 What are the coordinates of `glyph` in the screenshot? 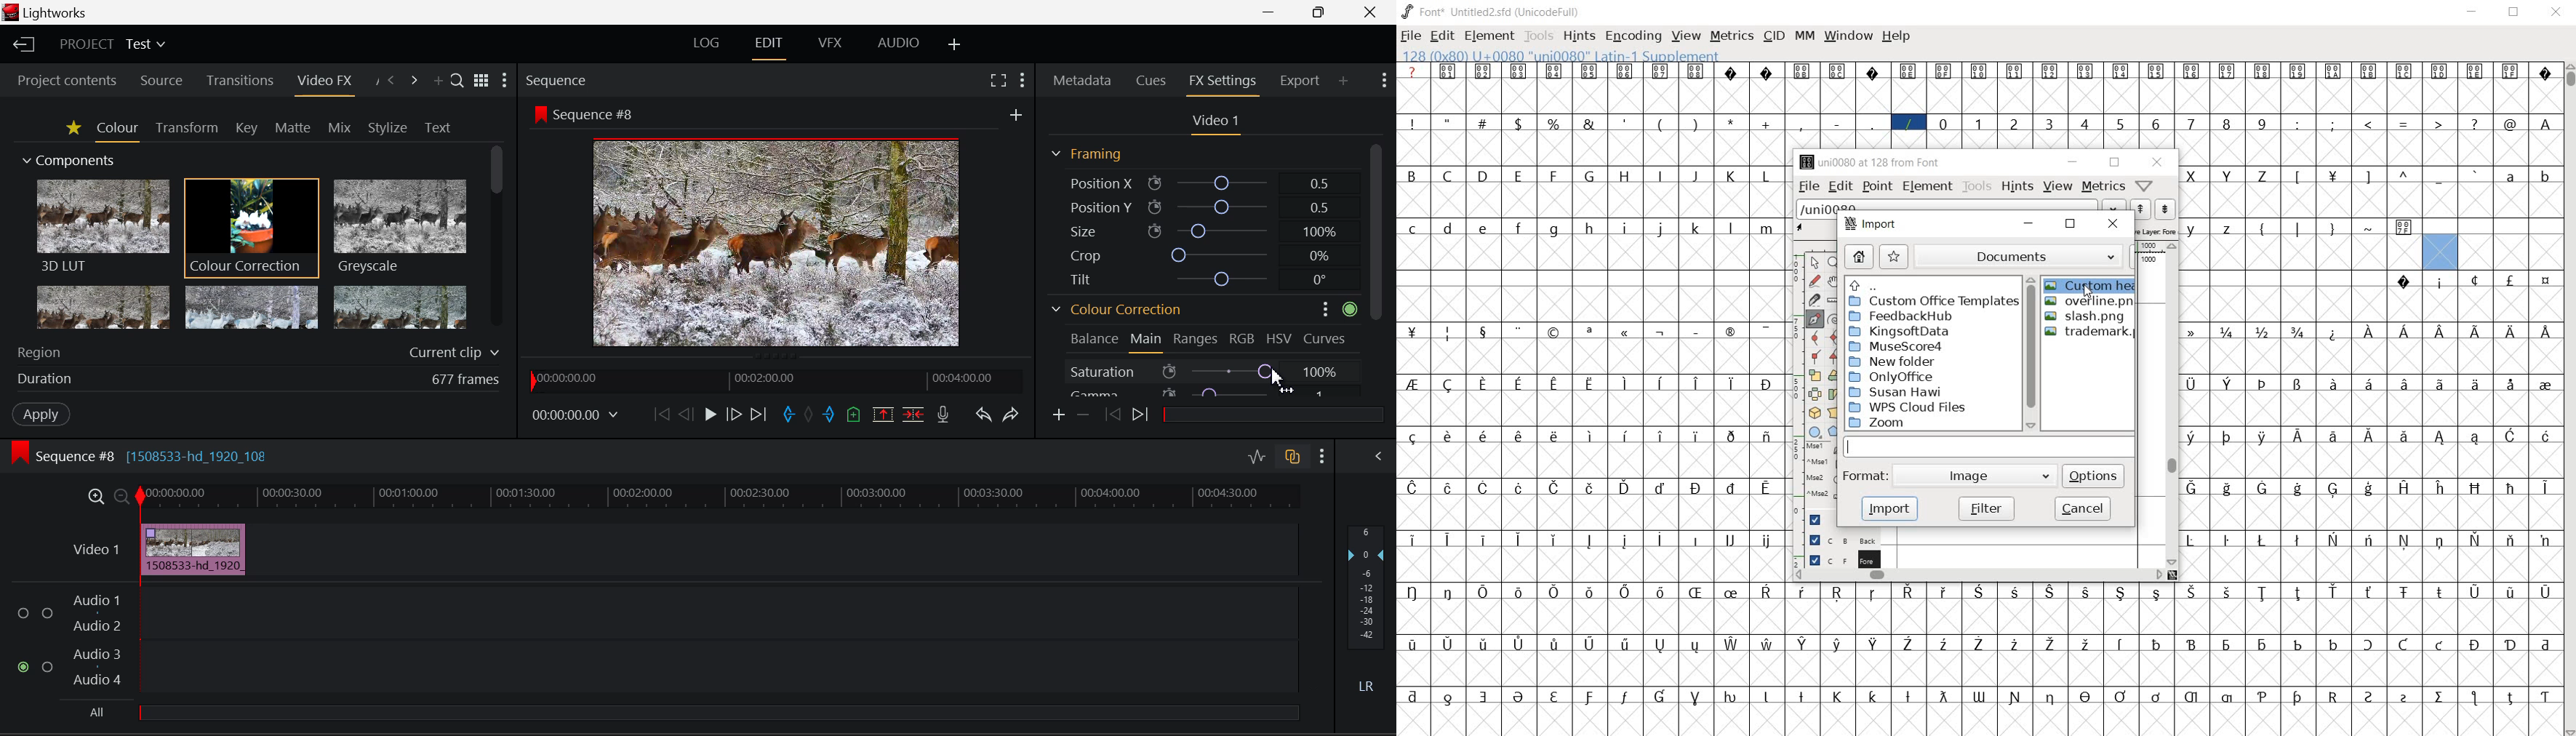 It's located at (1412, 592).